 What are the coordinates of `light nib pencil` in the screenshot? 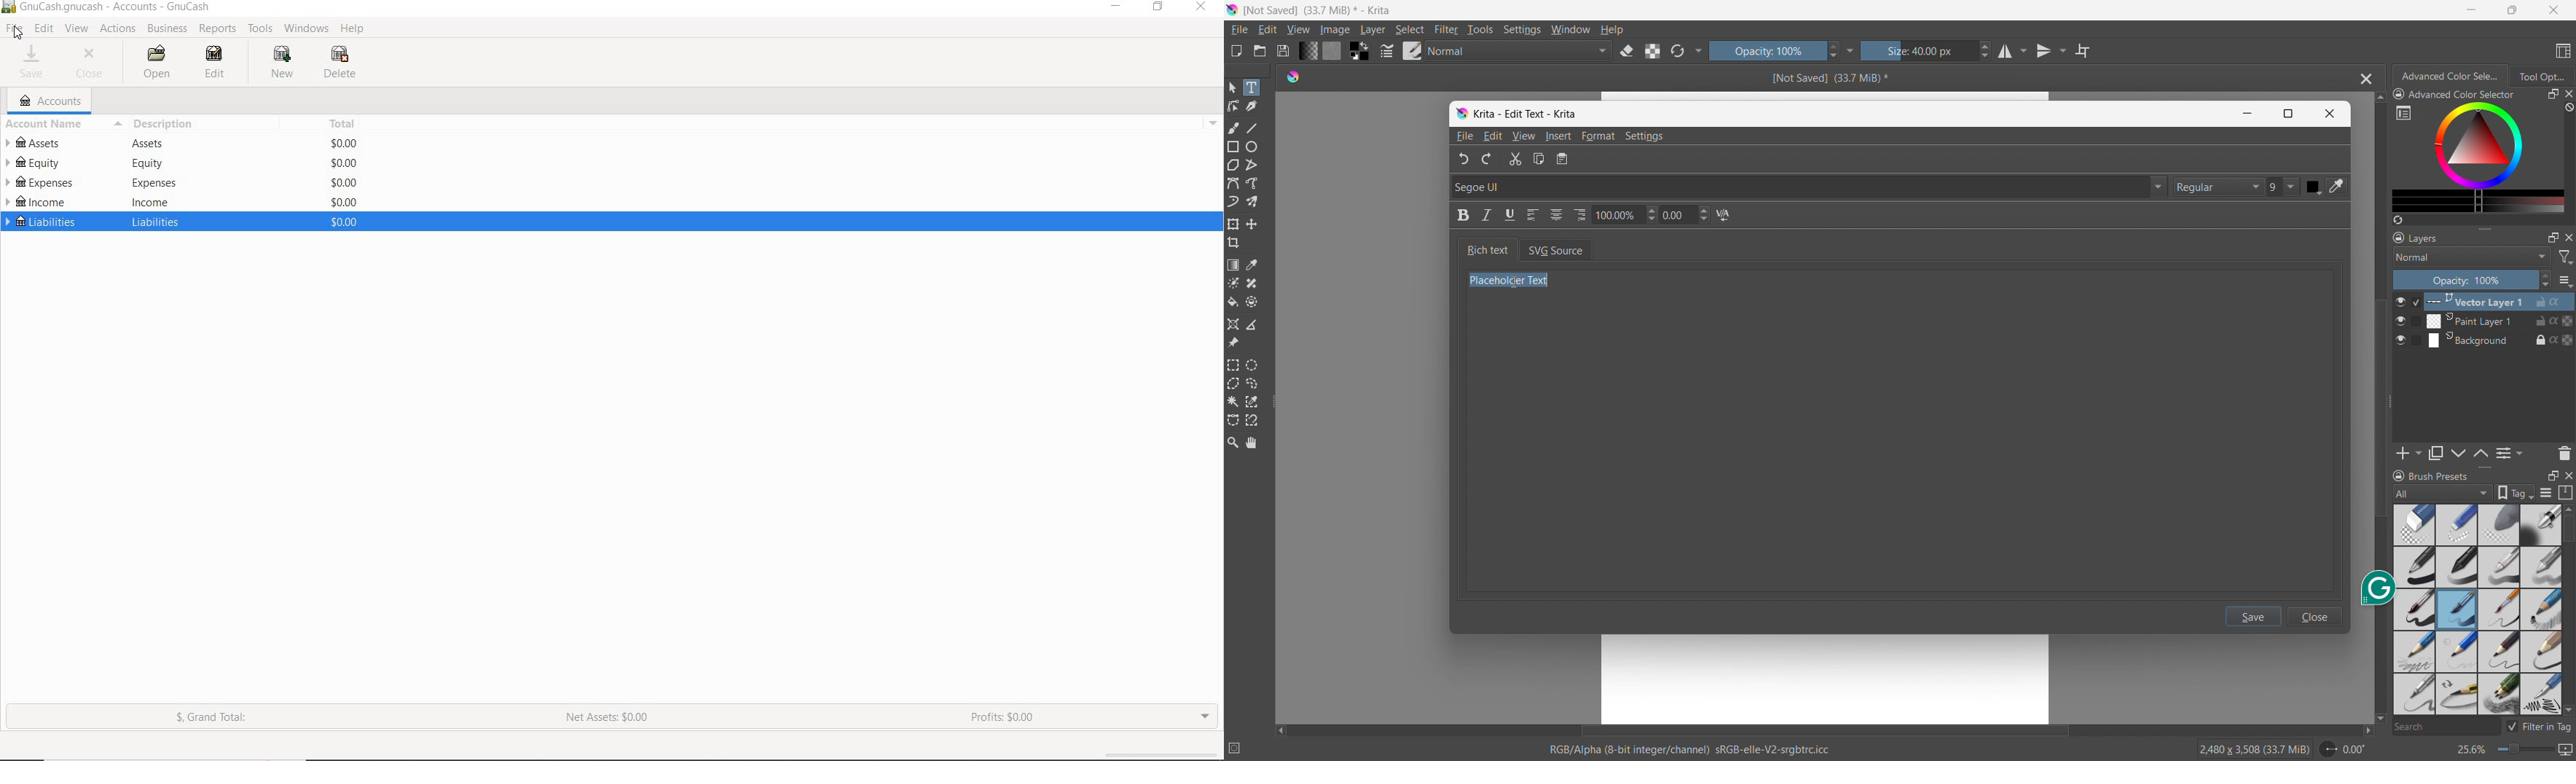 It's located at (2457, 652).